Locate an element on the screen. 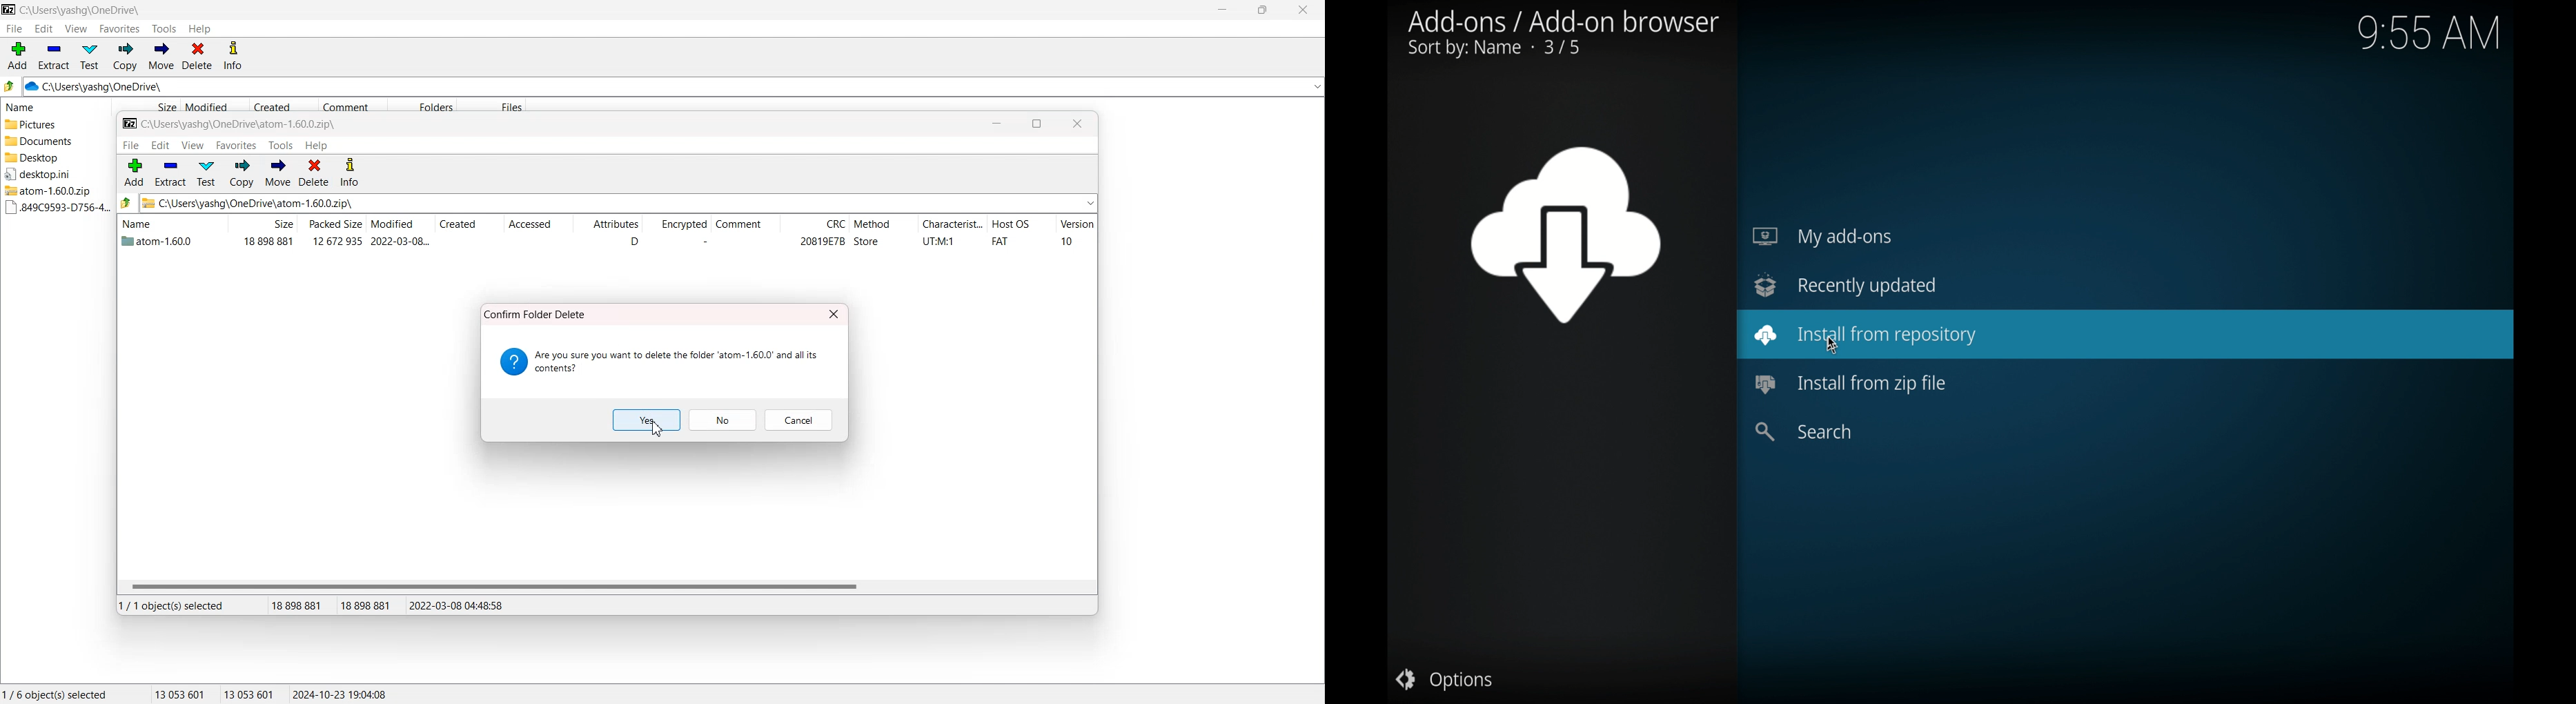  18 898 881 is located at coordinates (302, 606).